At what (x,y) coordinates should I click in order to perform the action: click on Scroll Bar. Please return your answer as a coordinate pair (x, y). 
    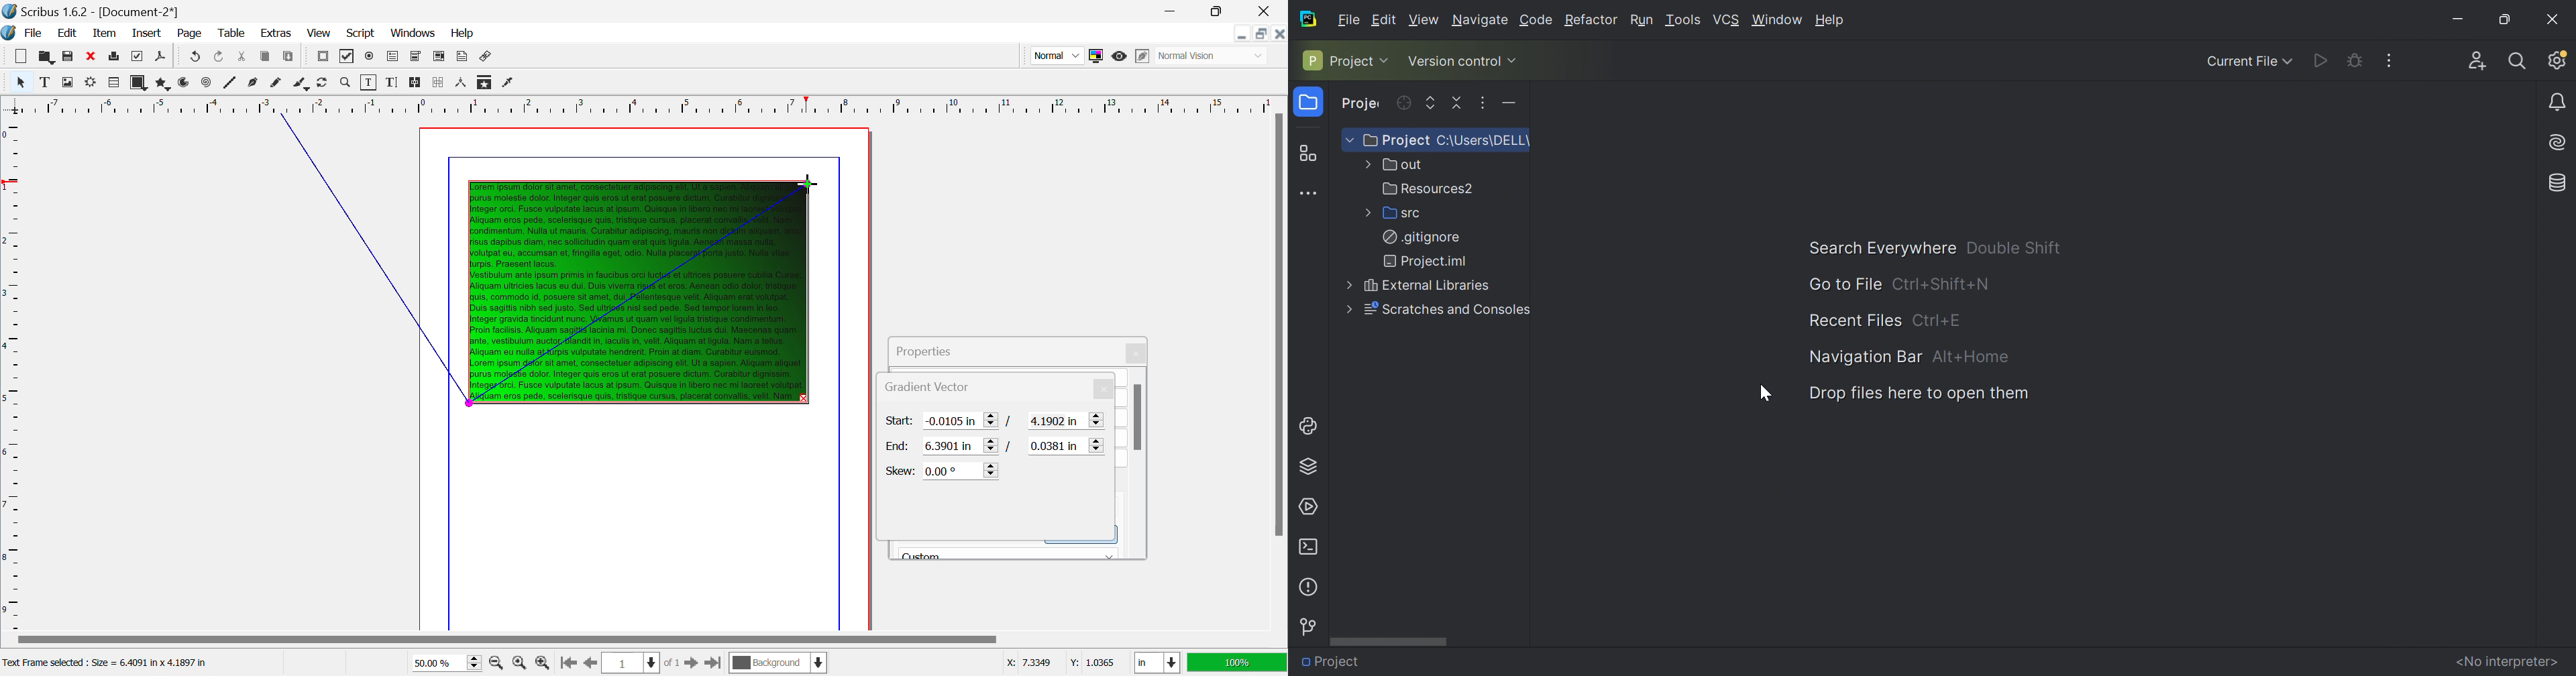
    Looking at the image, I should click on (643, 640).